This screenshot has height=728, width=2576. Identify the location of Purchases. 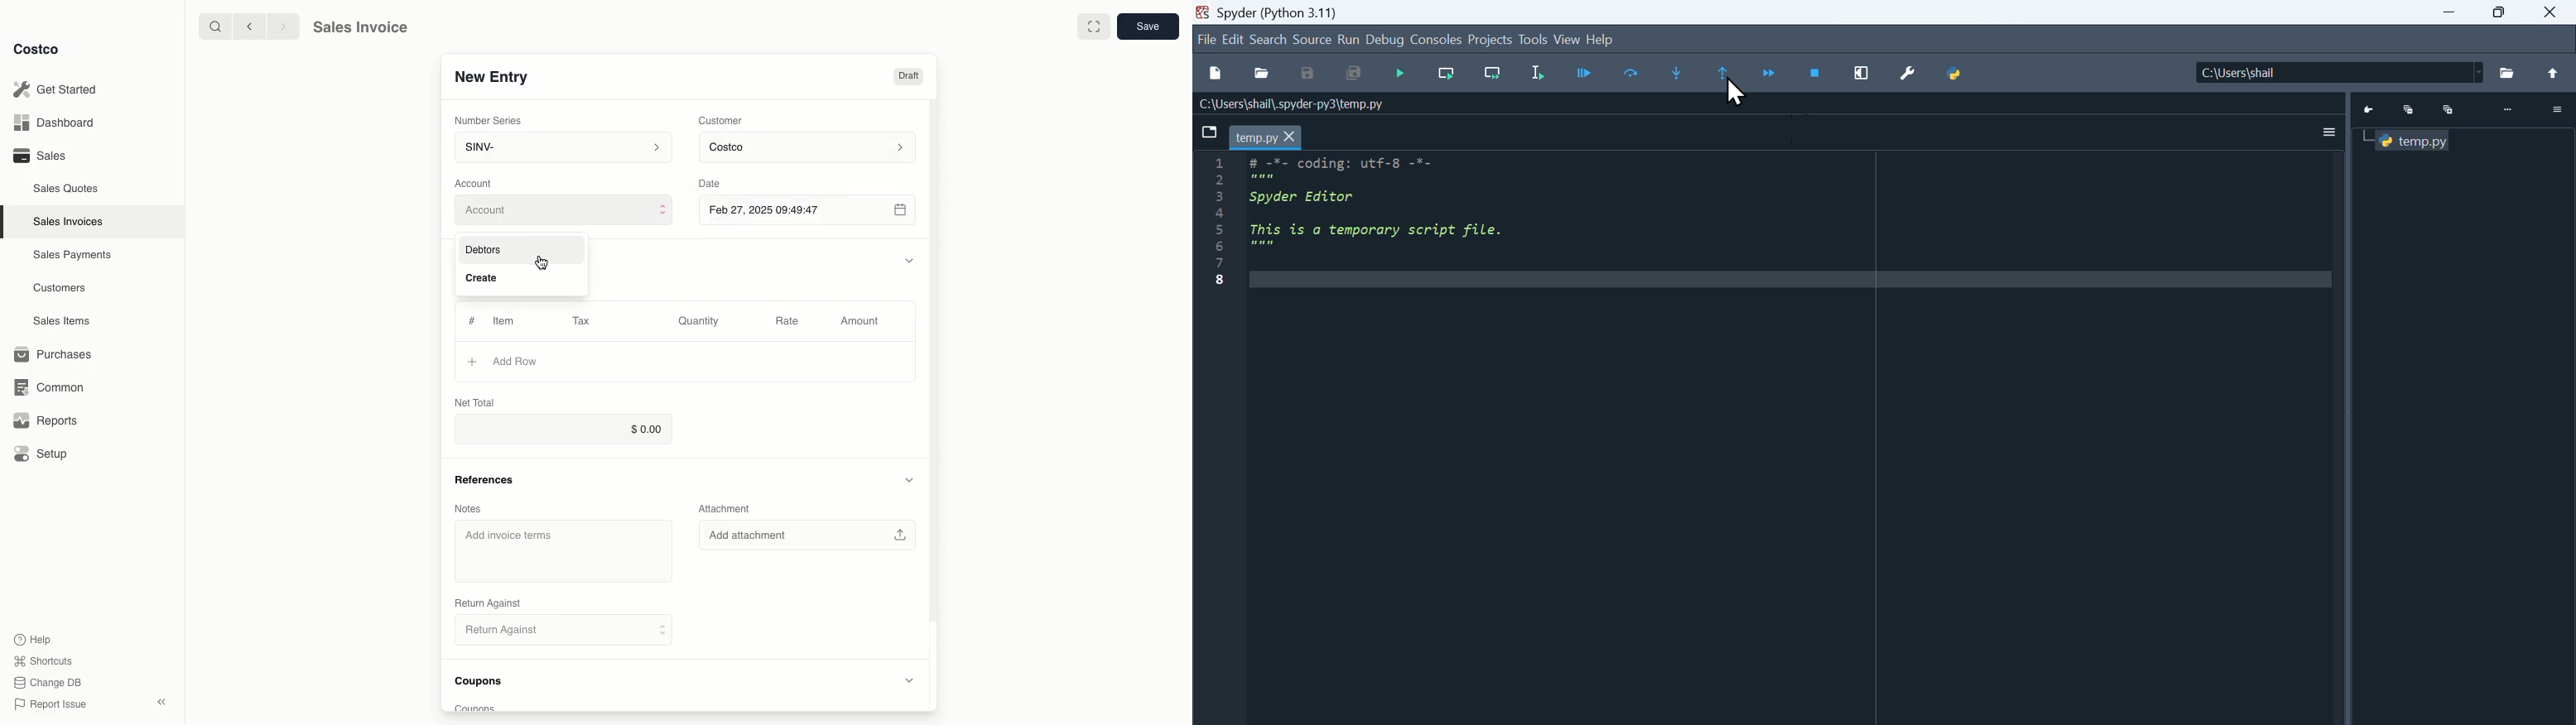
(54, 354).